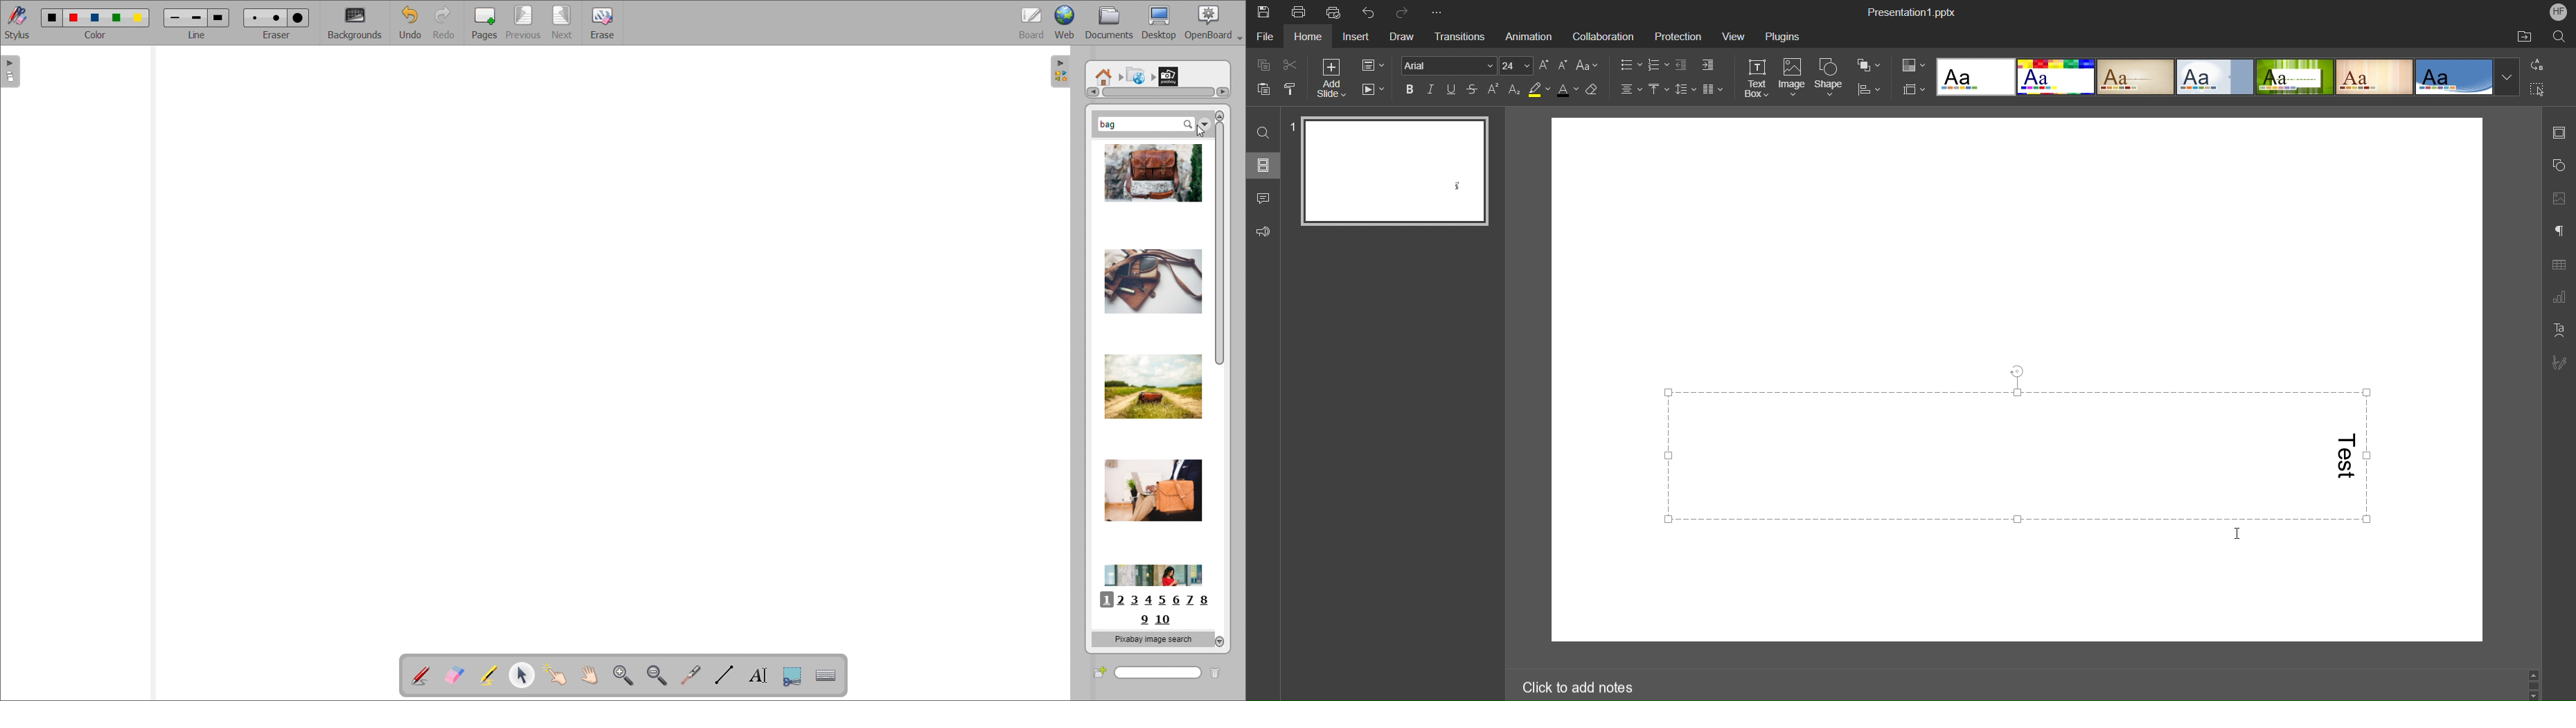 The height and width of the screenshot is (728, 2576). What do you see at coordinates (1733, 36) in the screenshot?
I see `View` at bounding box center [1733, 36].